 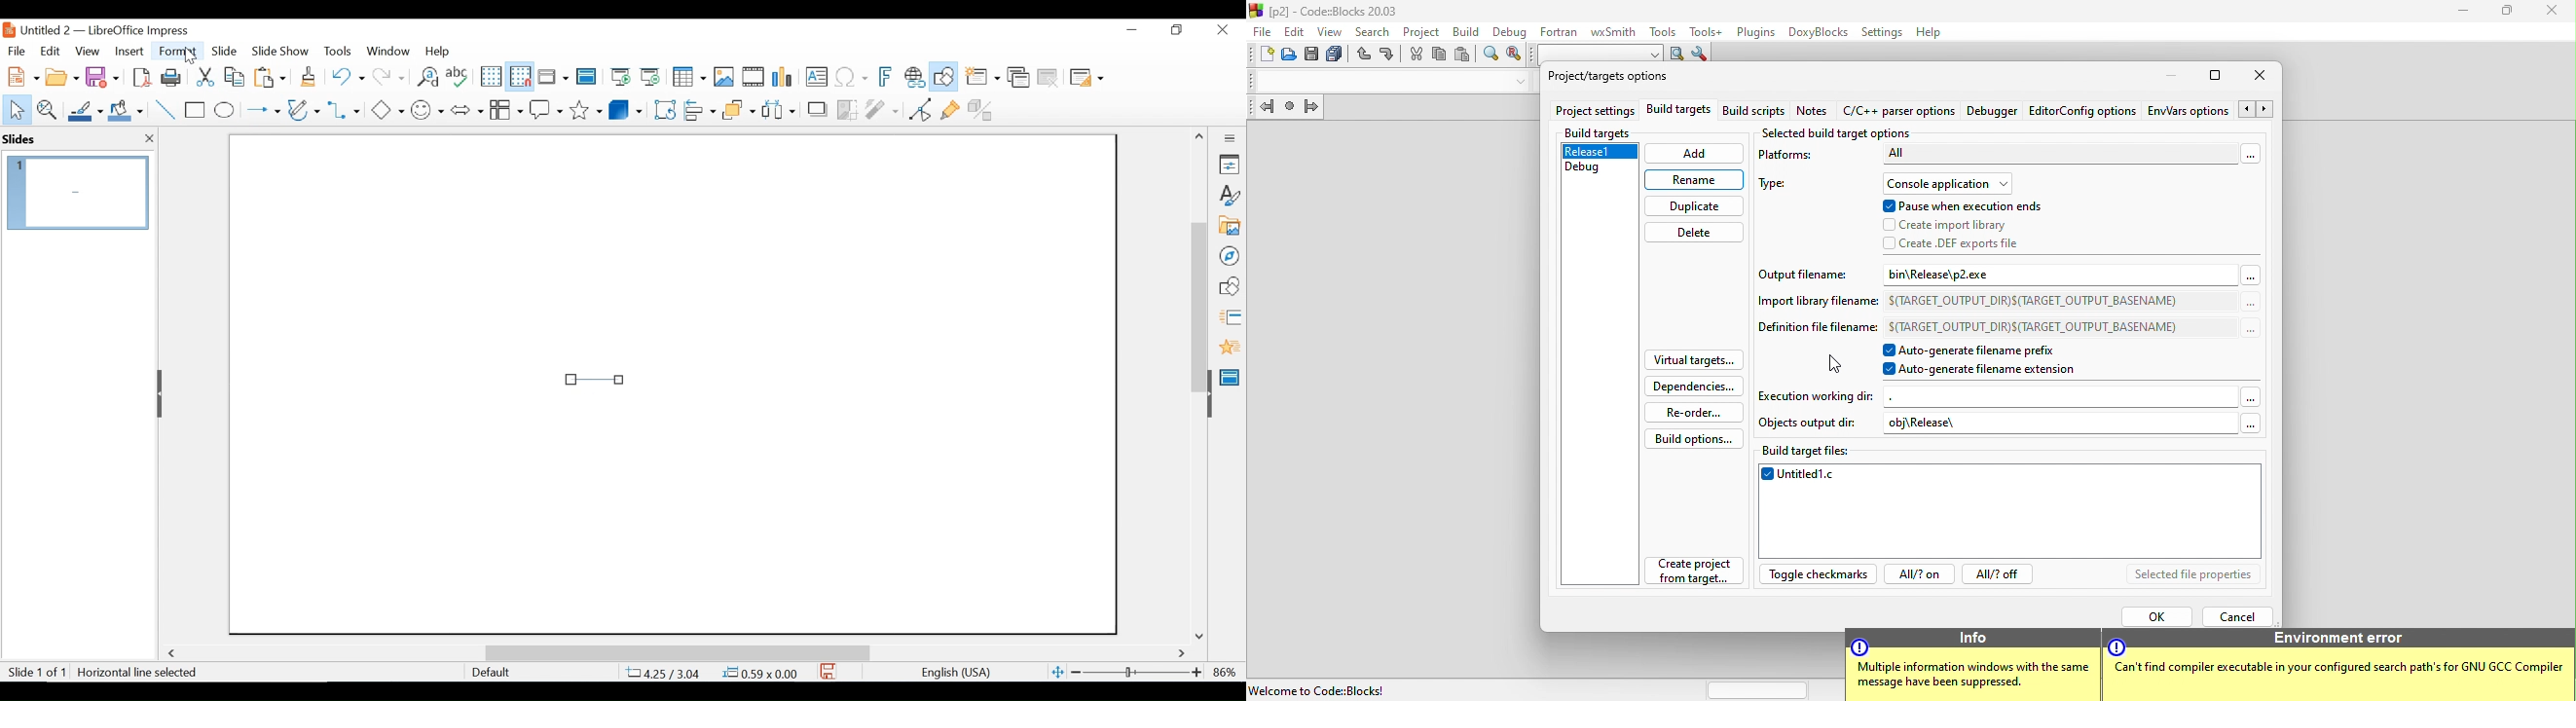 I want to click on Select, so click(x=14, y=108).